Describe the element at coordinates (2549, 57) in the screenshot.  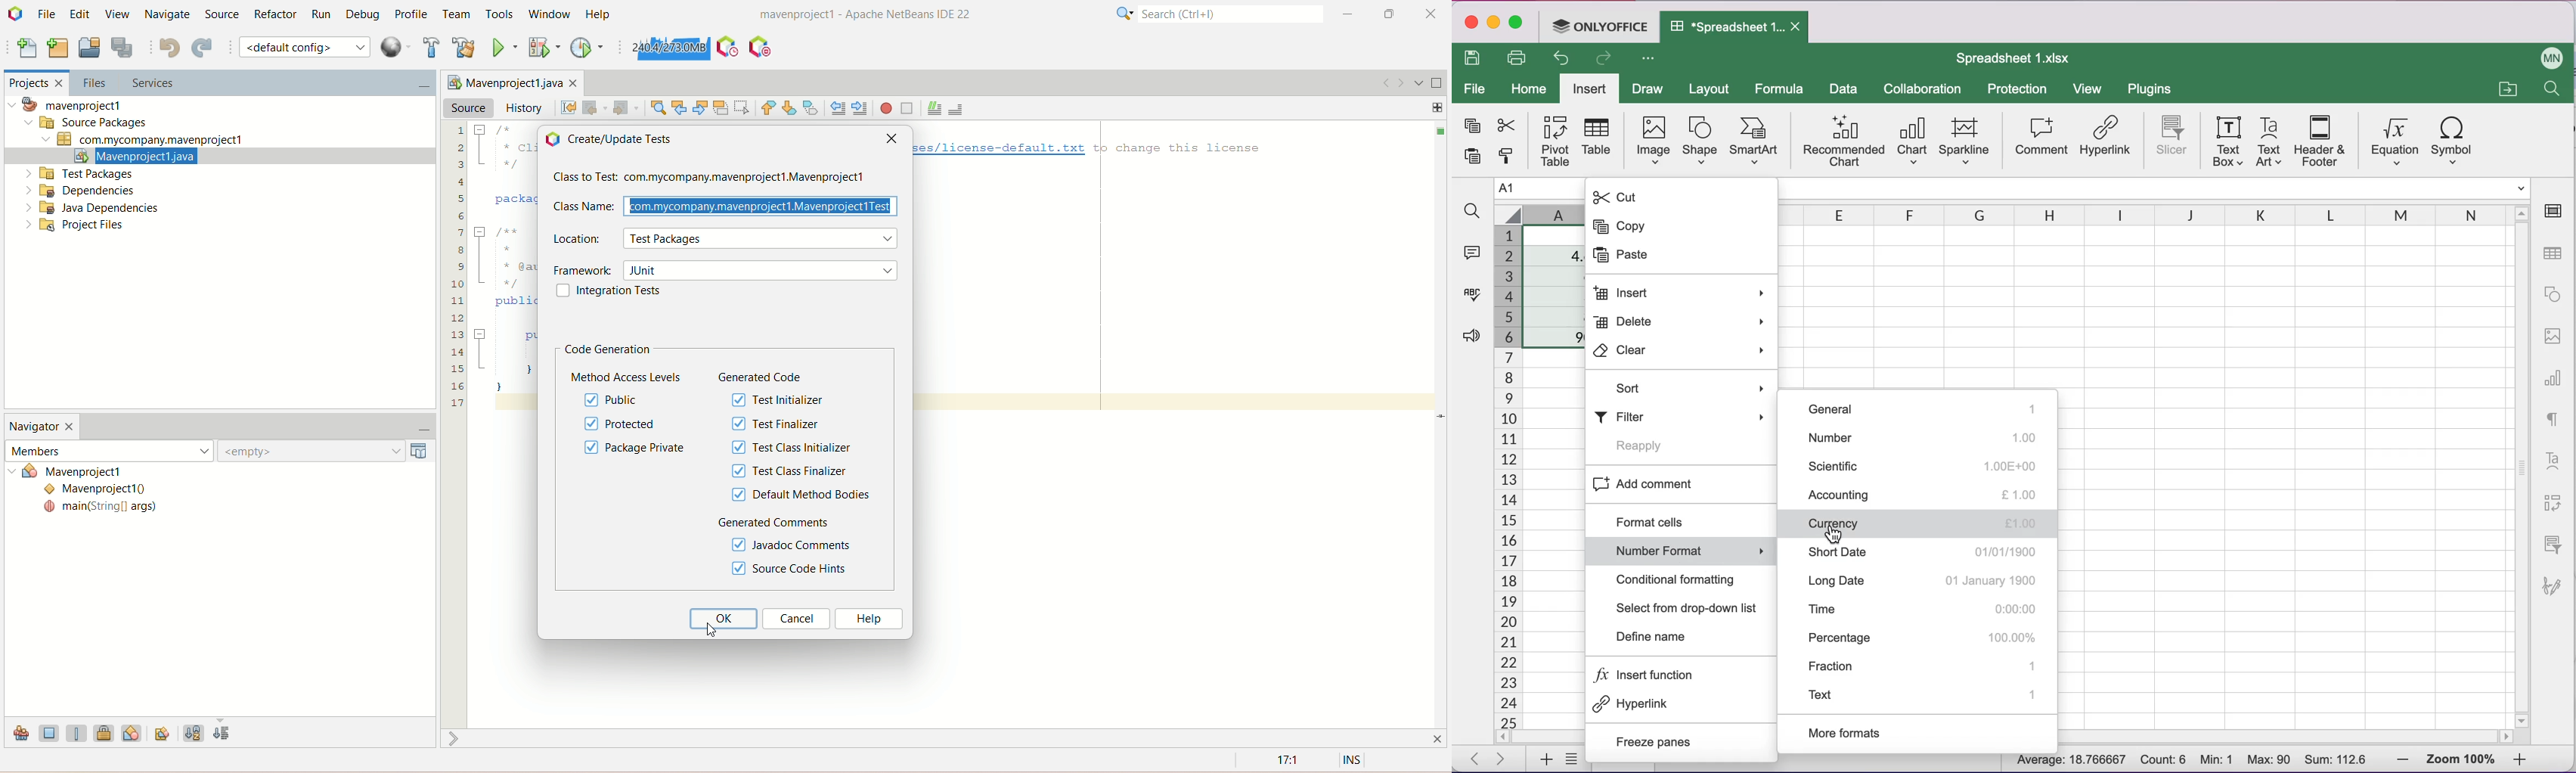
I see `User name` at that location.